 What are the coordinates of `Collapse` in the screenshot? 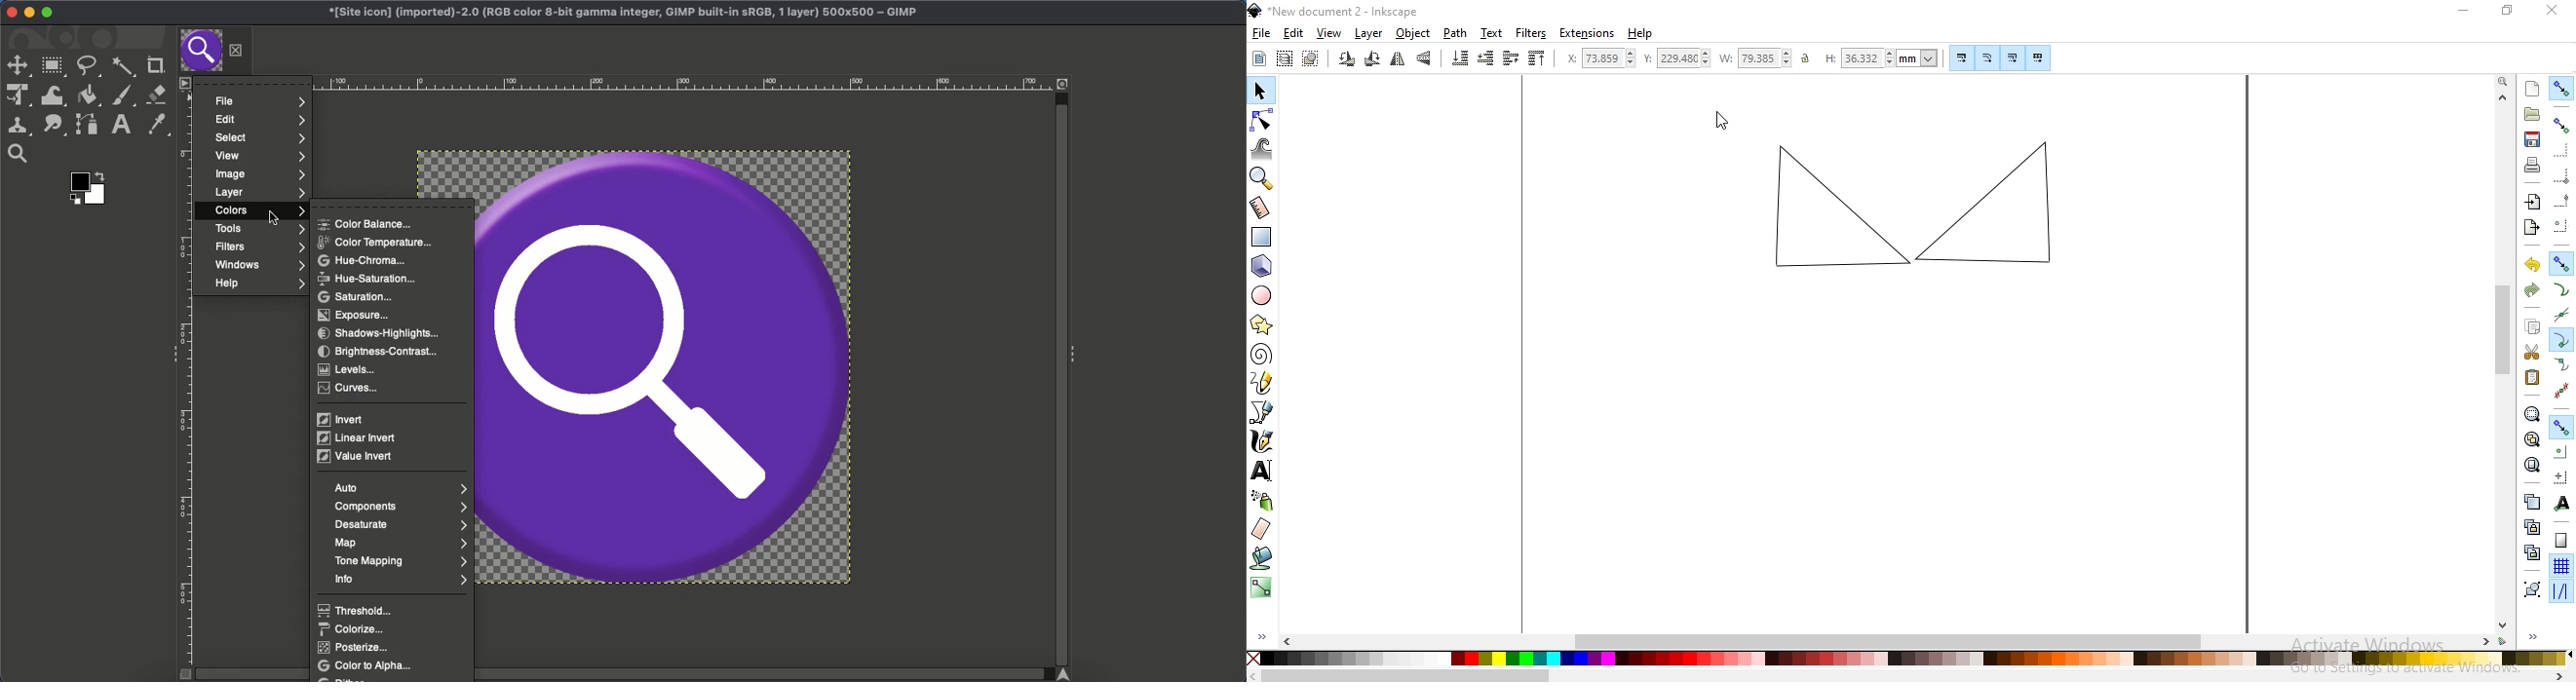 It's located at (1078, 356).